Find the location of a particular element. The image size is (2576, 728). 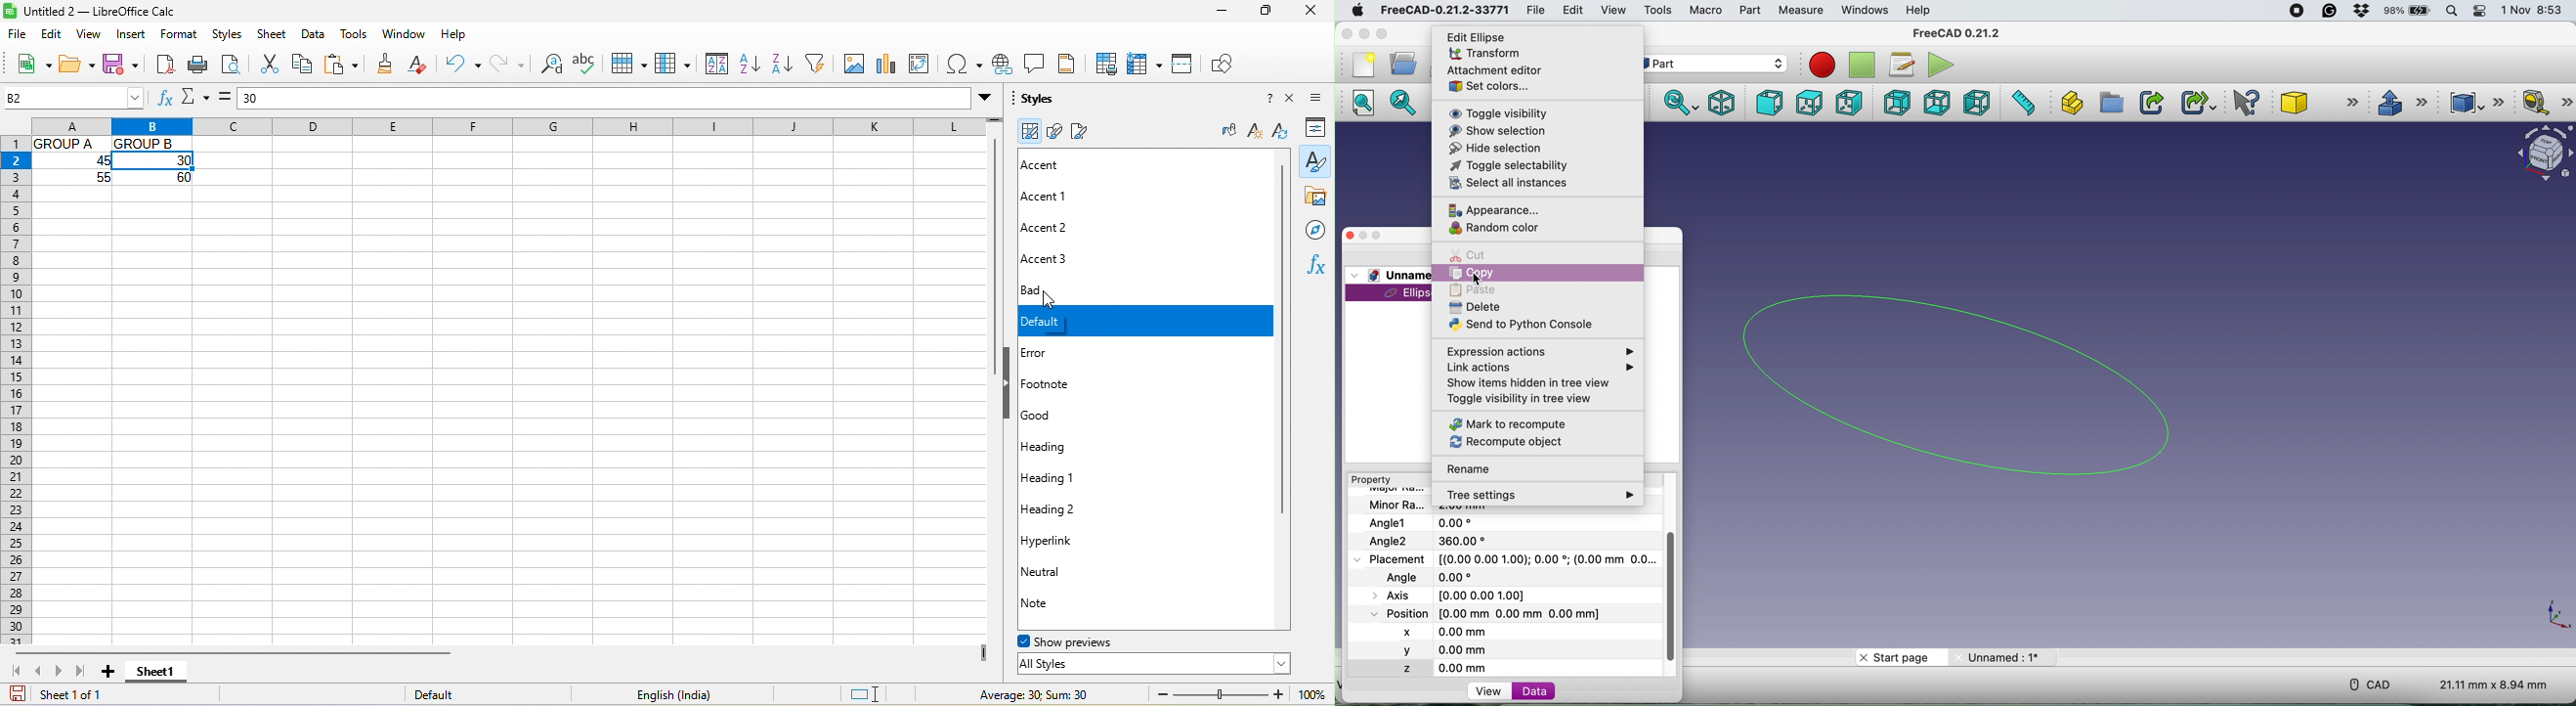

Untitled 2-- LibreOffice Calc is located at coordinates (123, 12).